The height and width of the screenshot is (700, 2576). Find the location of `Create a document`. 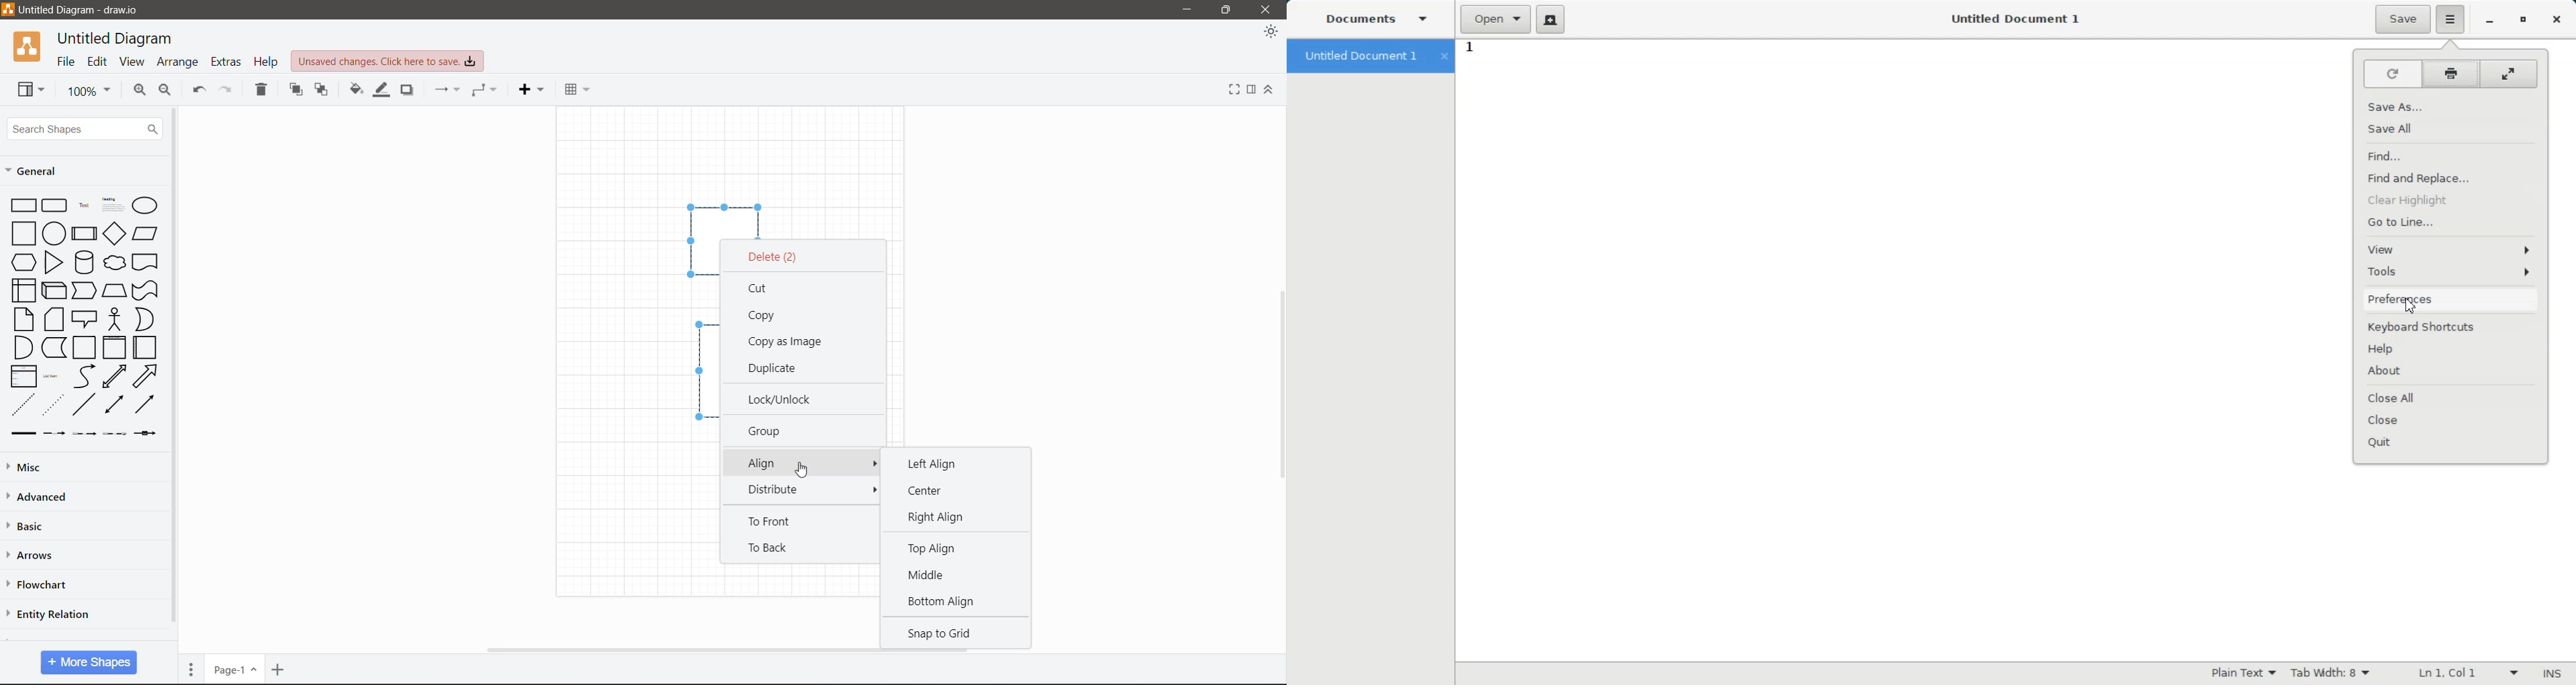

Create a document is located at coordinates (1553, 19).